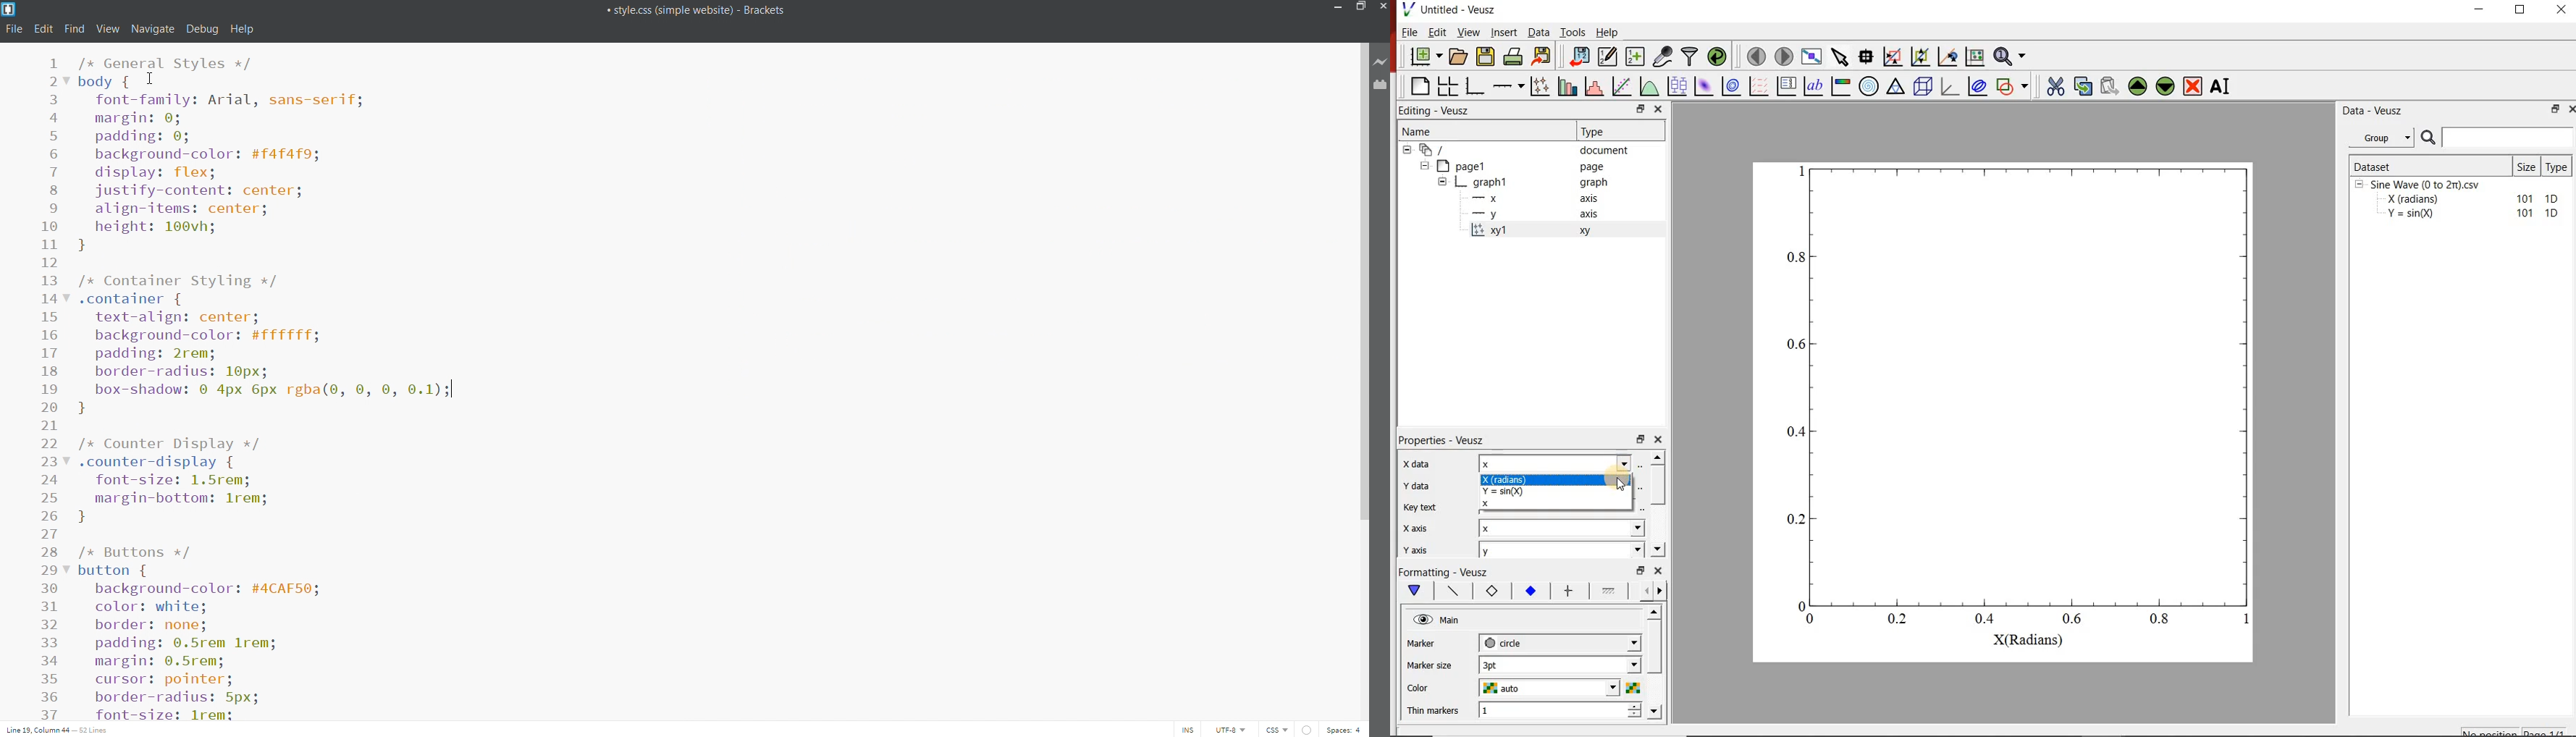 The height and width of the screenshot is (756, 2576). I want to click on Insert, so click(1504, 32).